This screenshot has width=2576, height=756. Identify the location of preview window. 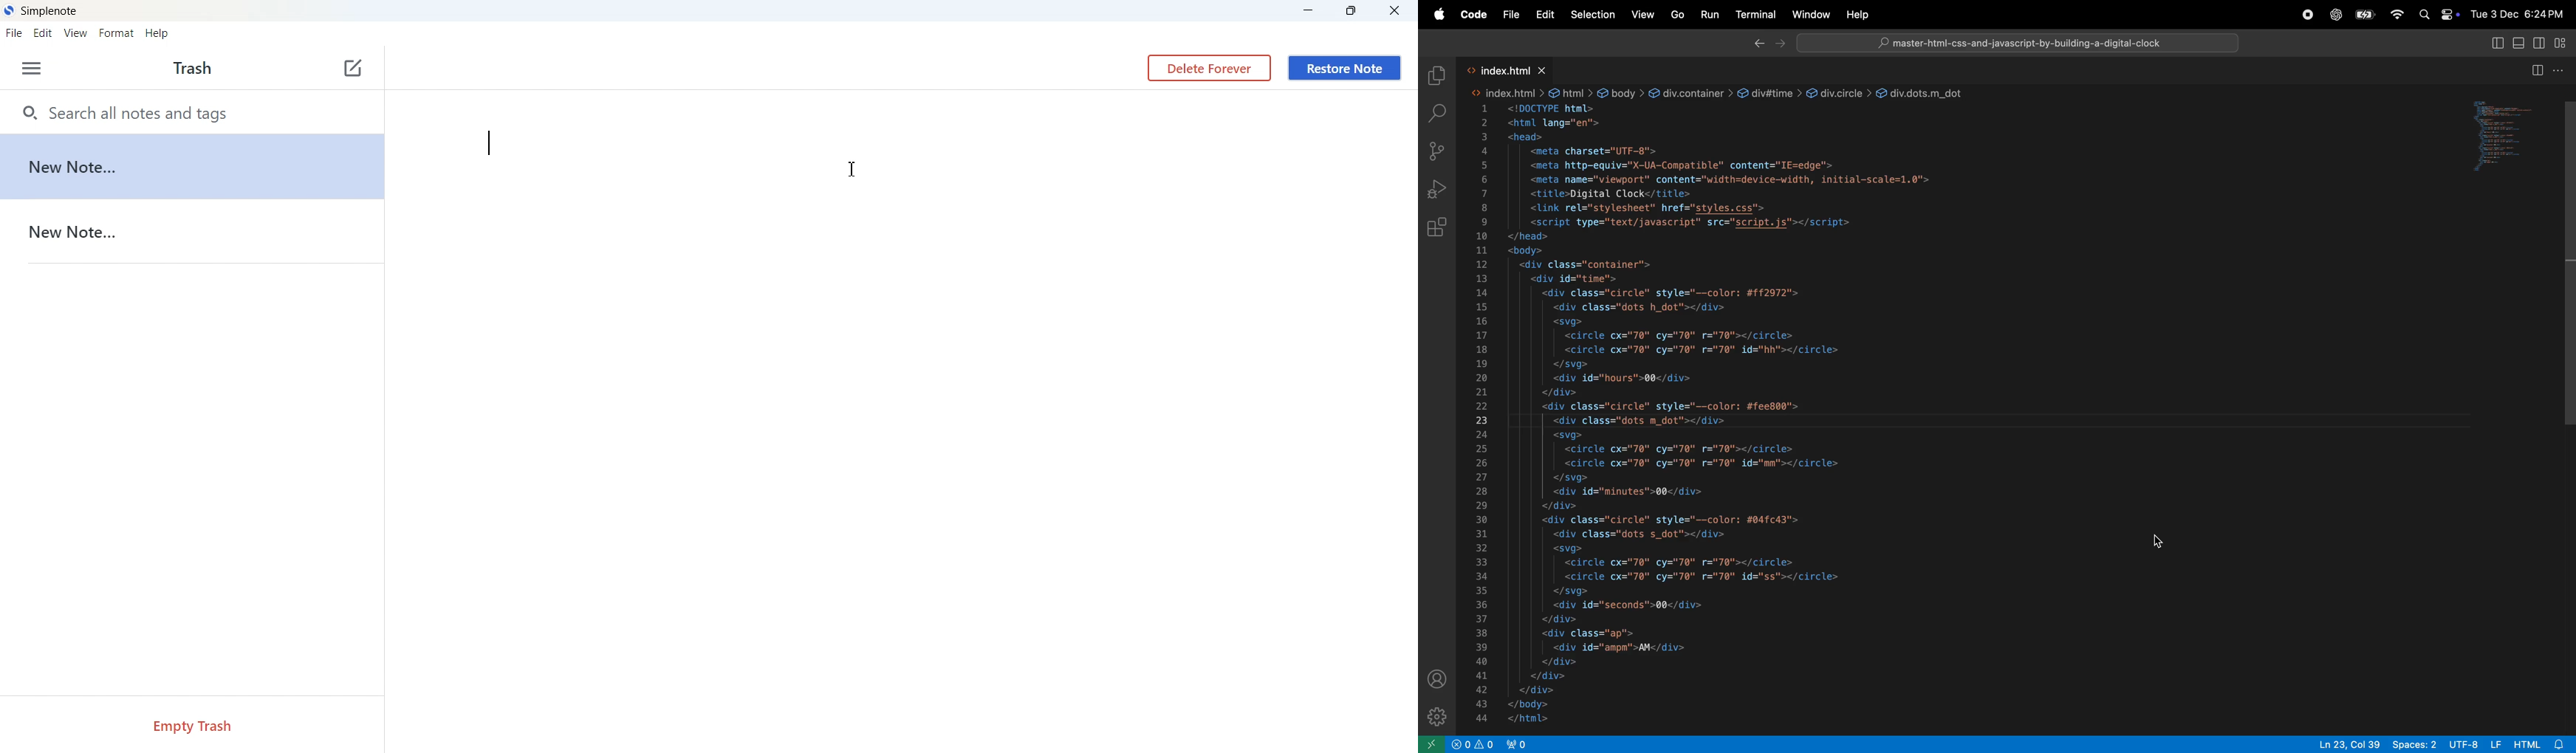
(2498, 137).